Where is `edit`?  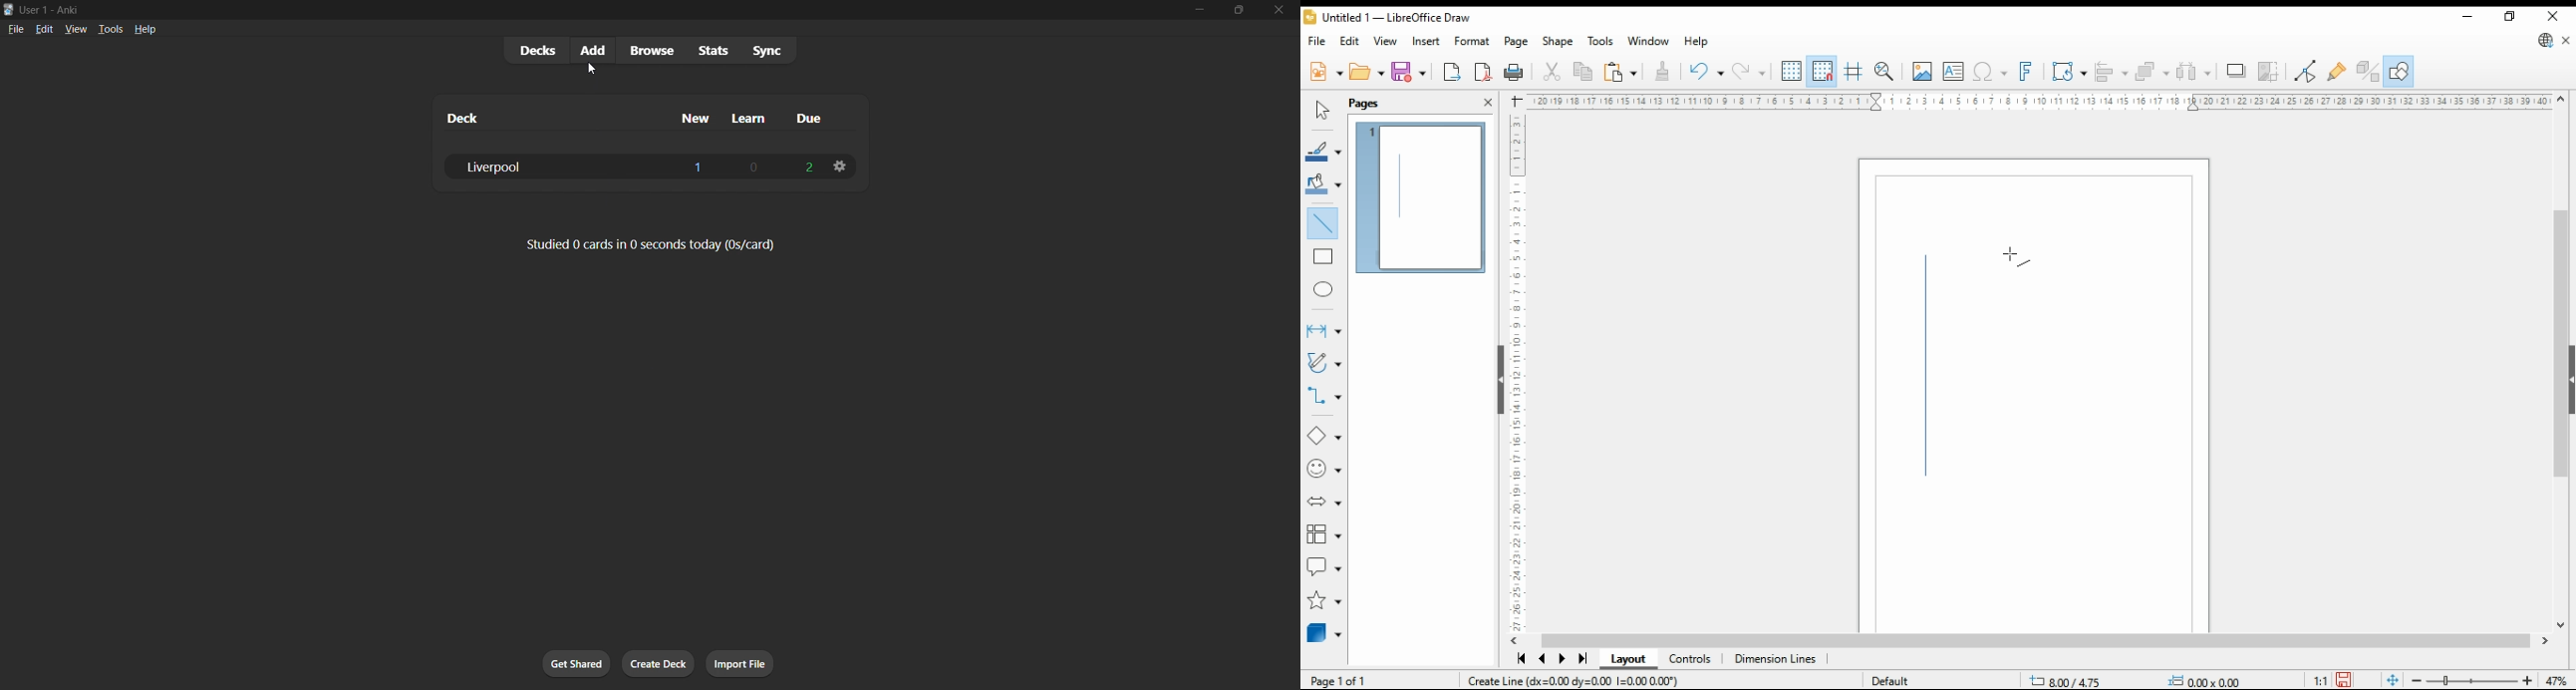 edit is located at coordinates (1350, 40).